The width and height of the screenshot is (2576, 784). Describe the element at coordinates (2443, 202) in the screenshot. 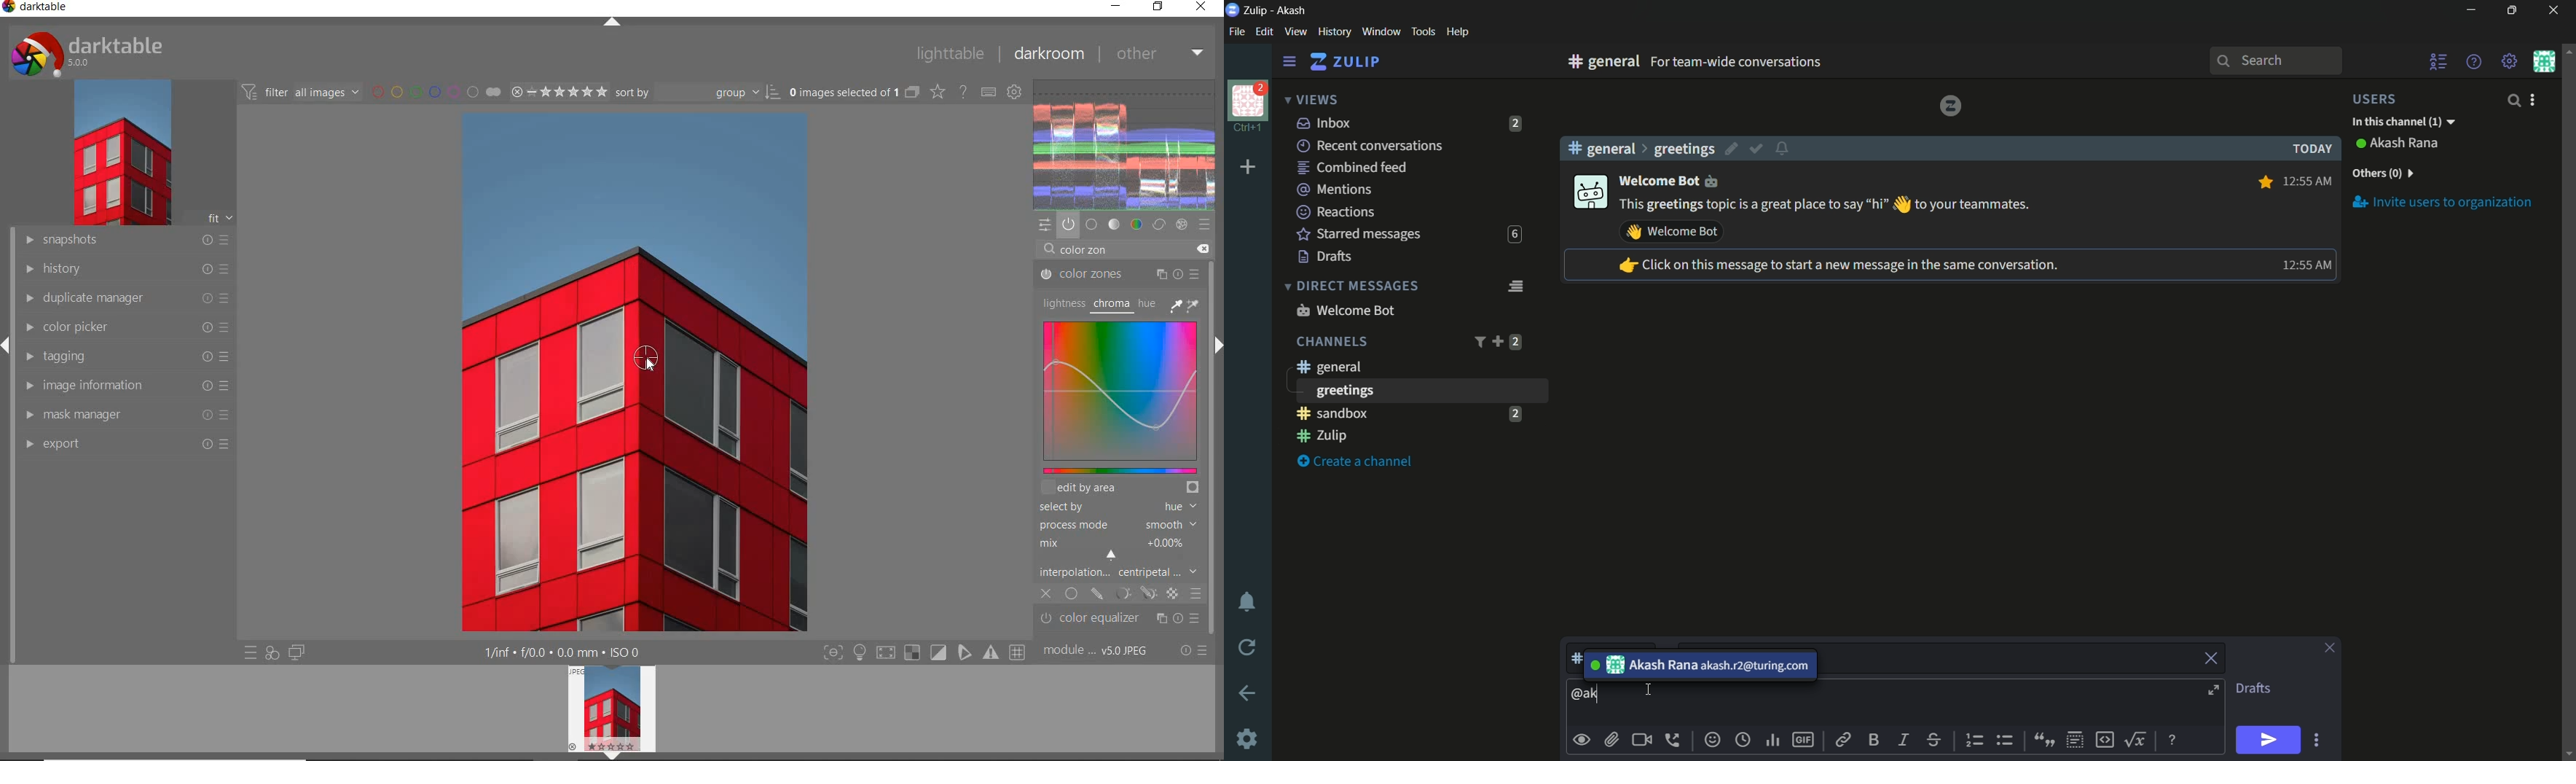

I see `invite users to organization` at that location.